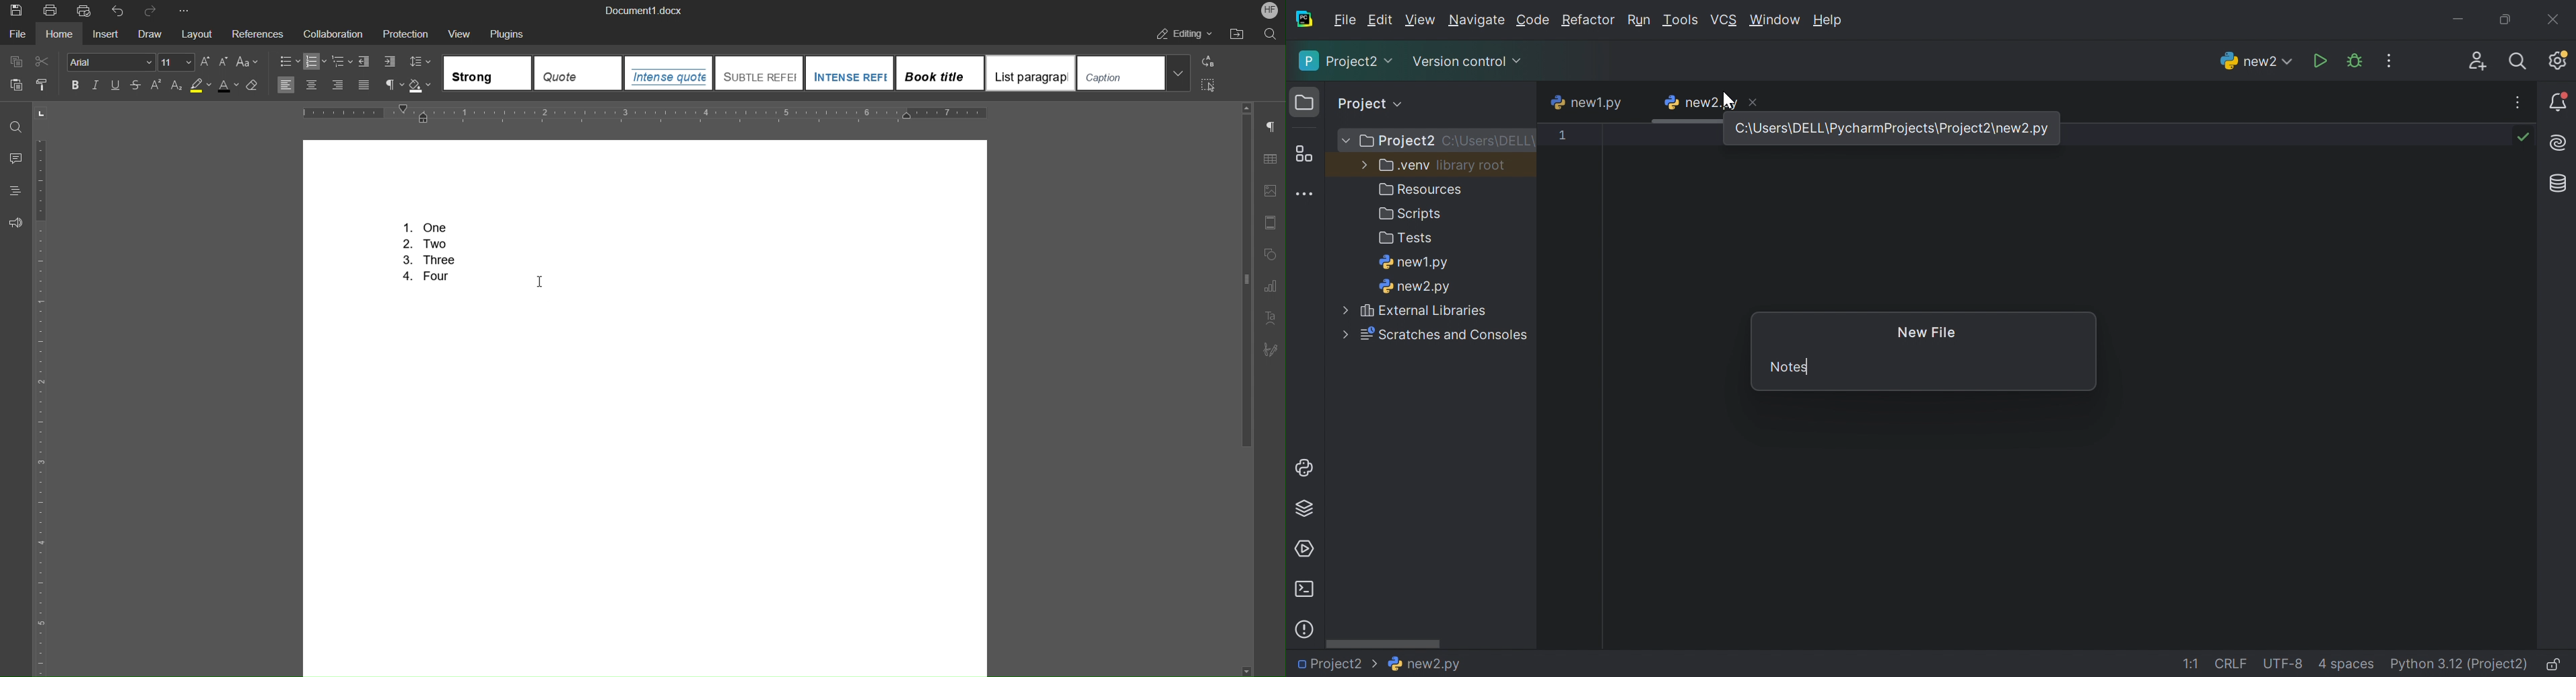 This screenshot has height=700, width=2576. What do you see at coordinates (1269, 287) in the screenshot?
I see `Graph` at bounding box center [1269, 287].